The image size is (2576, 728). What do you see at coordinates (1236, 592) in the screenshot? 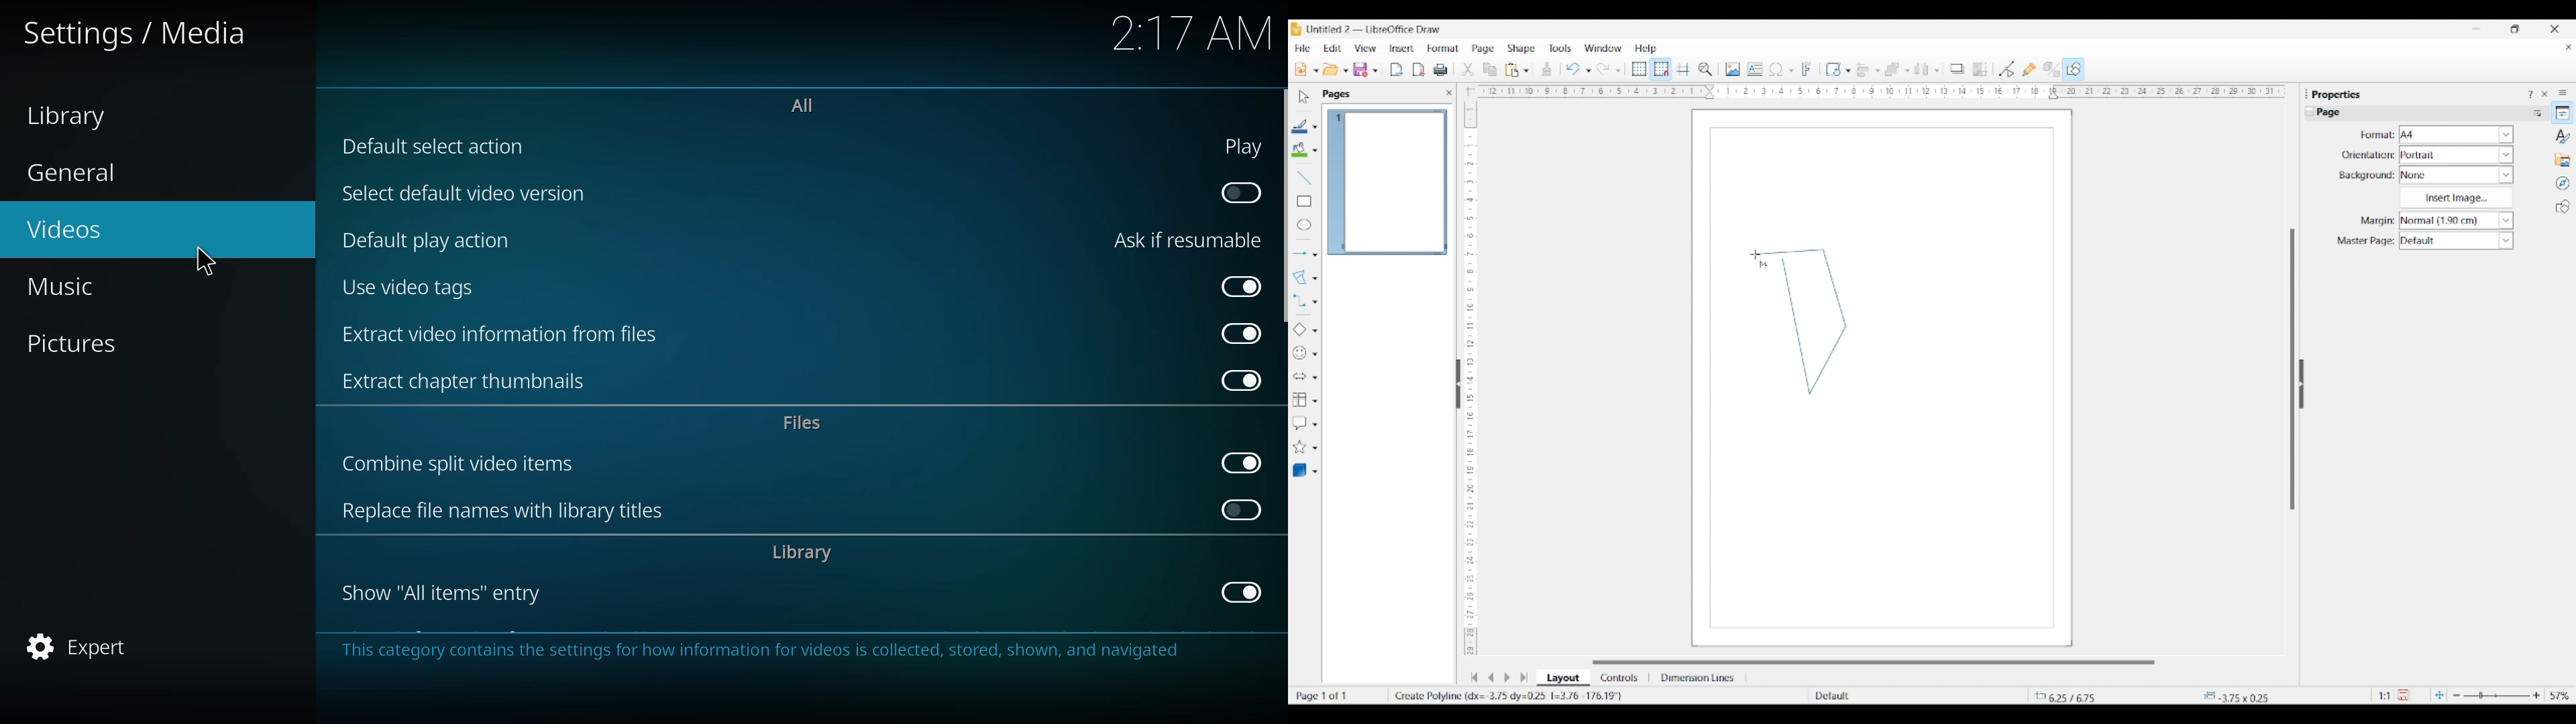
I see `enabled` at bounding box center [1236, 592].